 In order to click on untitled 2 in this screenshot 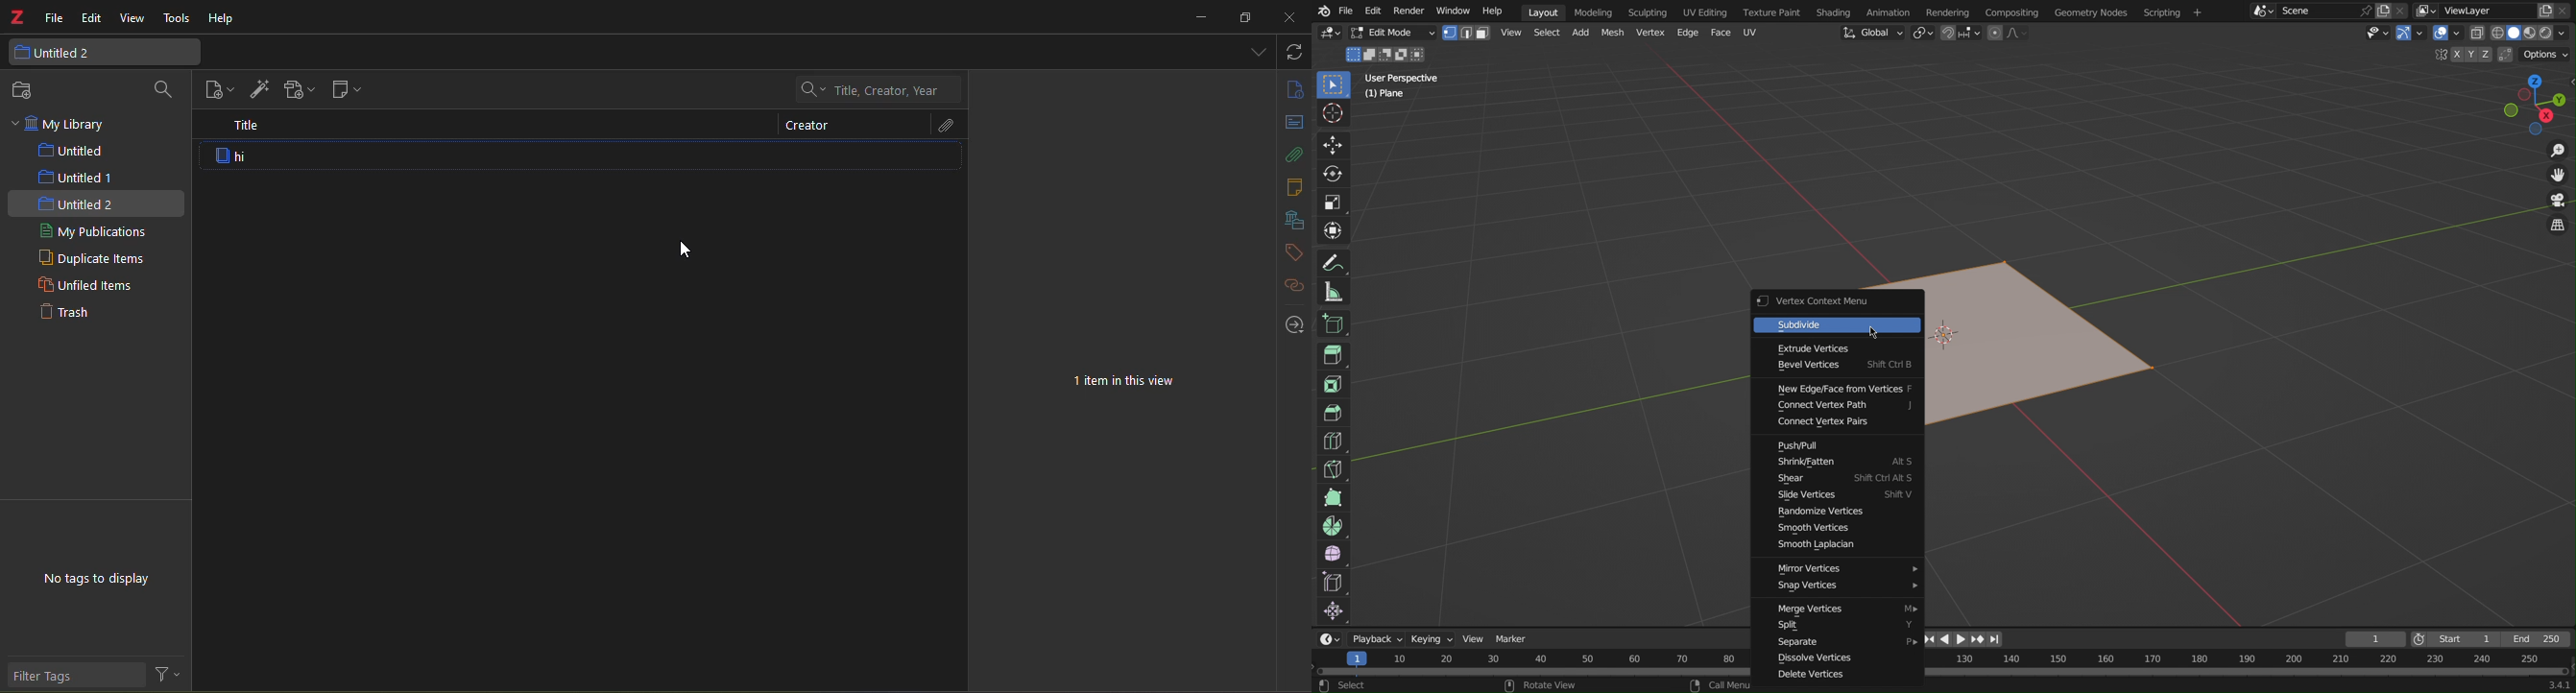, I will do `click(100, 53)`.